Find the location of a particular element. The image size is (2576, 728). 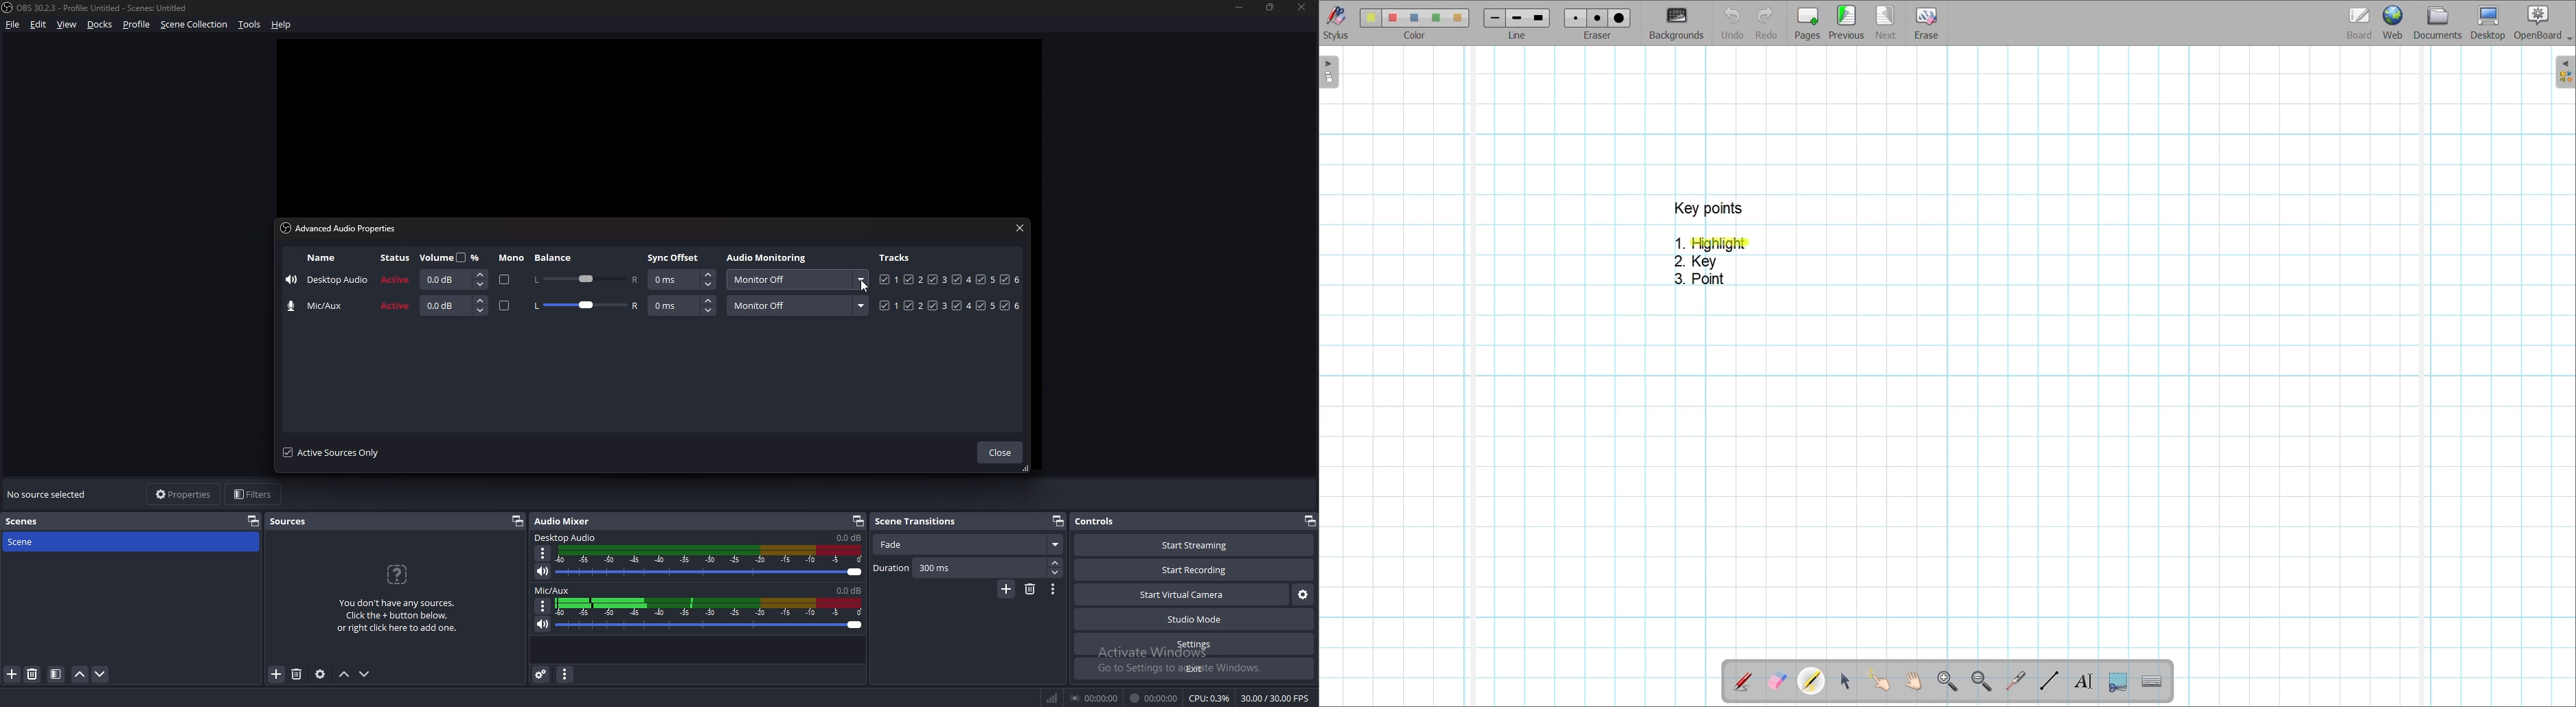

options is located at coordinates (543, 605).